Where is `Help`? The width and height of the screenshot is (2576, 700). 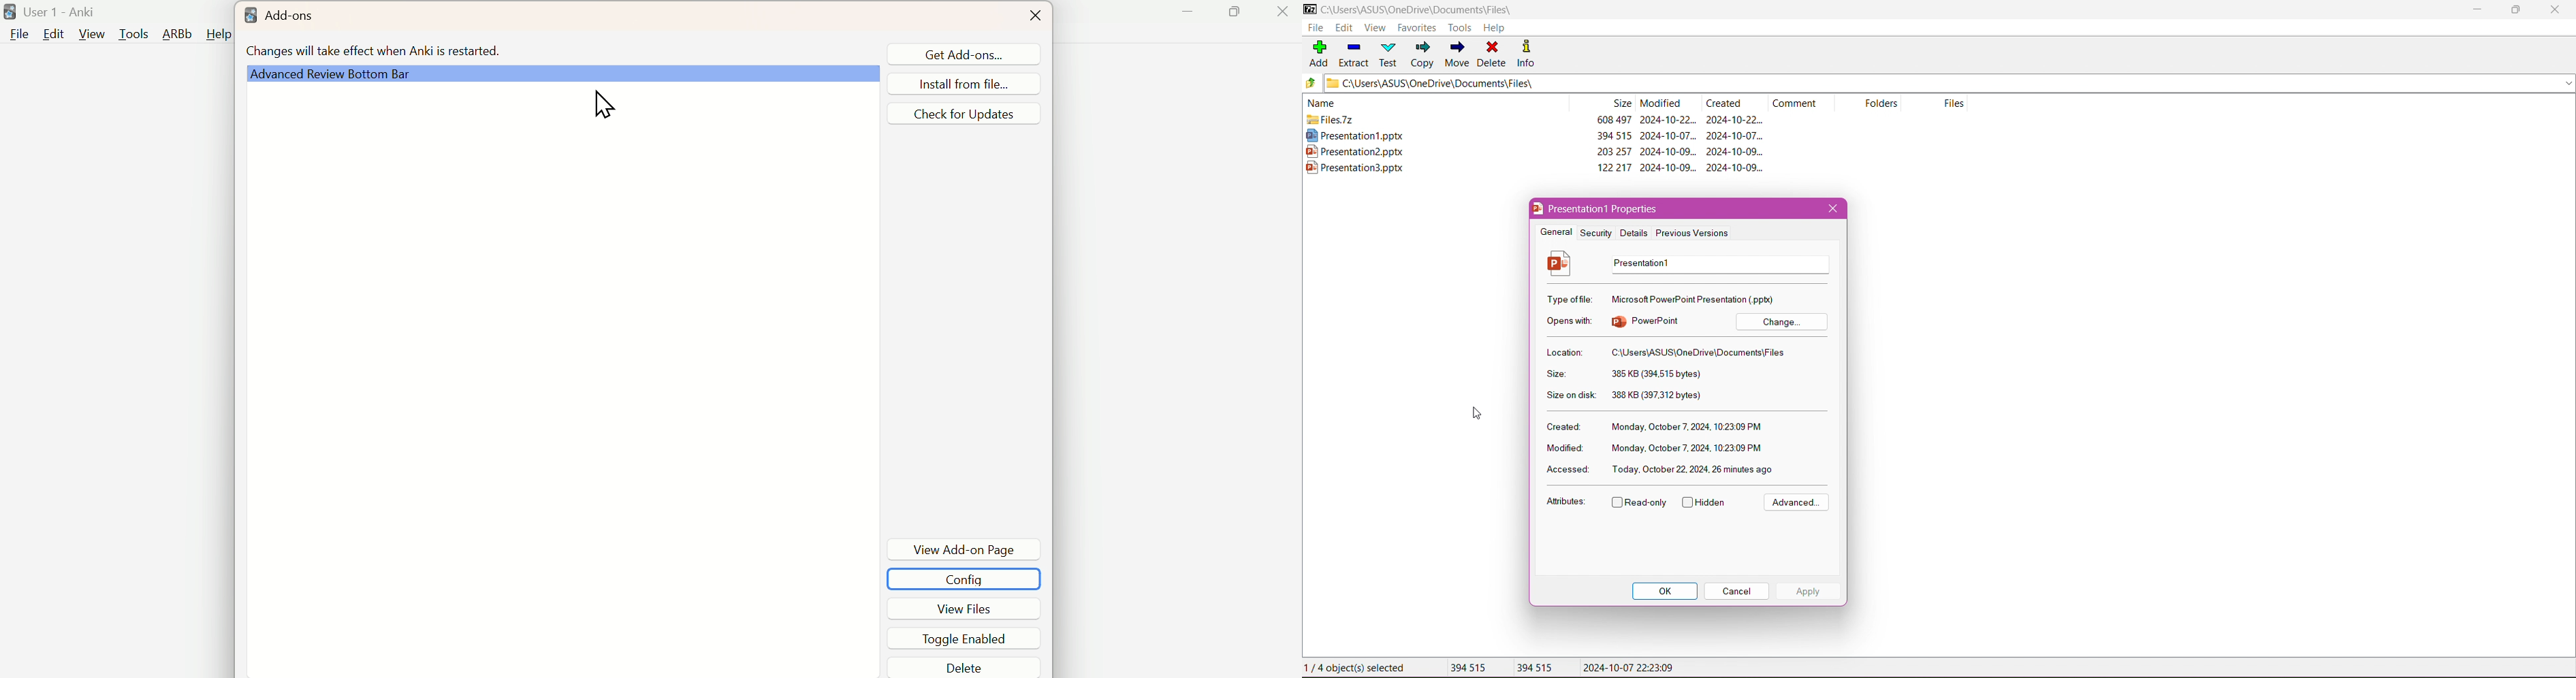 Help is located at coordinates (1495, 27).